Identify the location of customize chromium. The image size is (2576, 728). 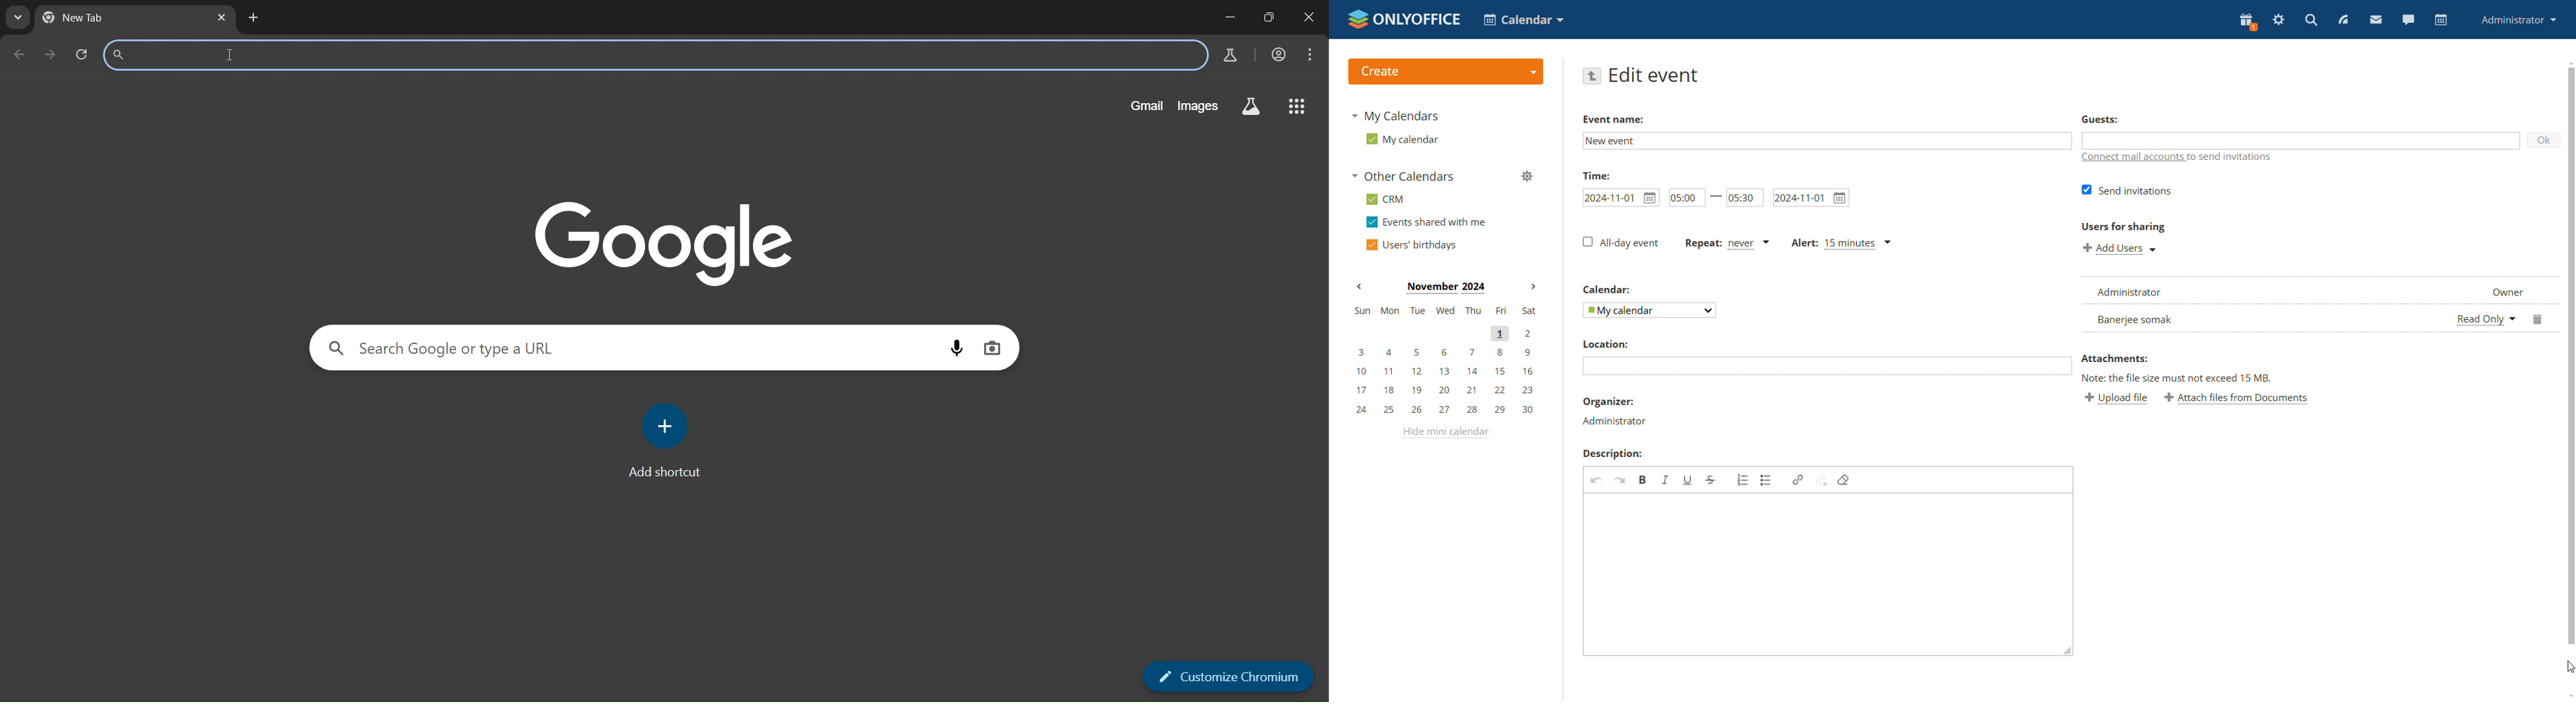
(1226, 678).